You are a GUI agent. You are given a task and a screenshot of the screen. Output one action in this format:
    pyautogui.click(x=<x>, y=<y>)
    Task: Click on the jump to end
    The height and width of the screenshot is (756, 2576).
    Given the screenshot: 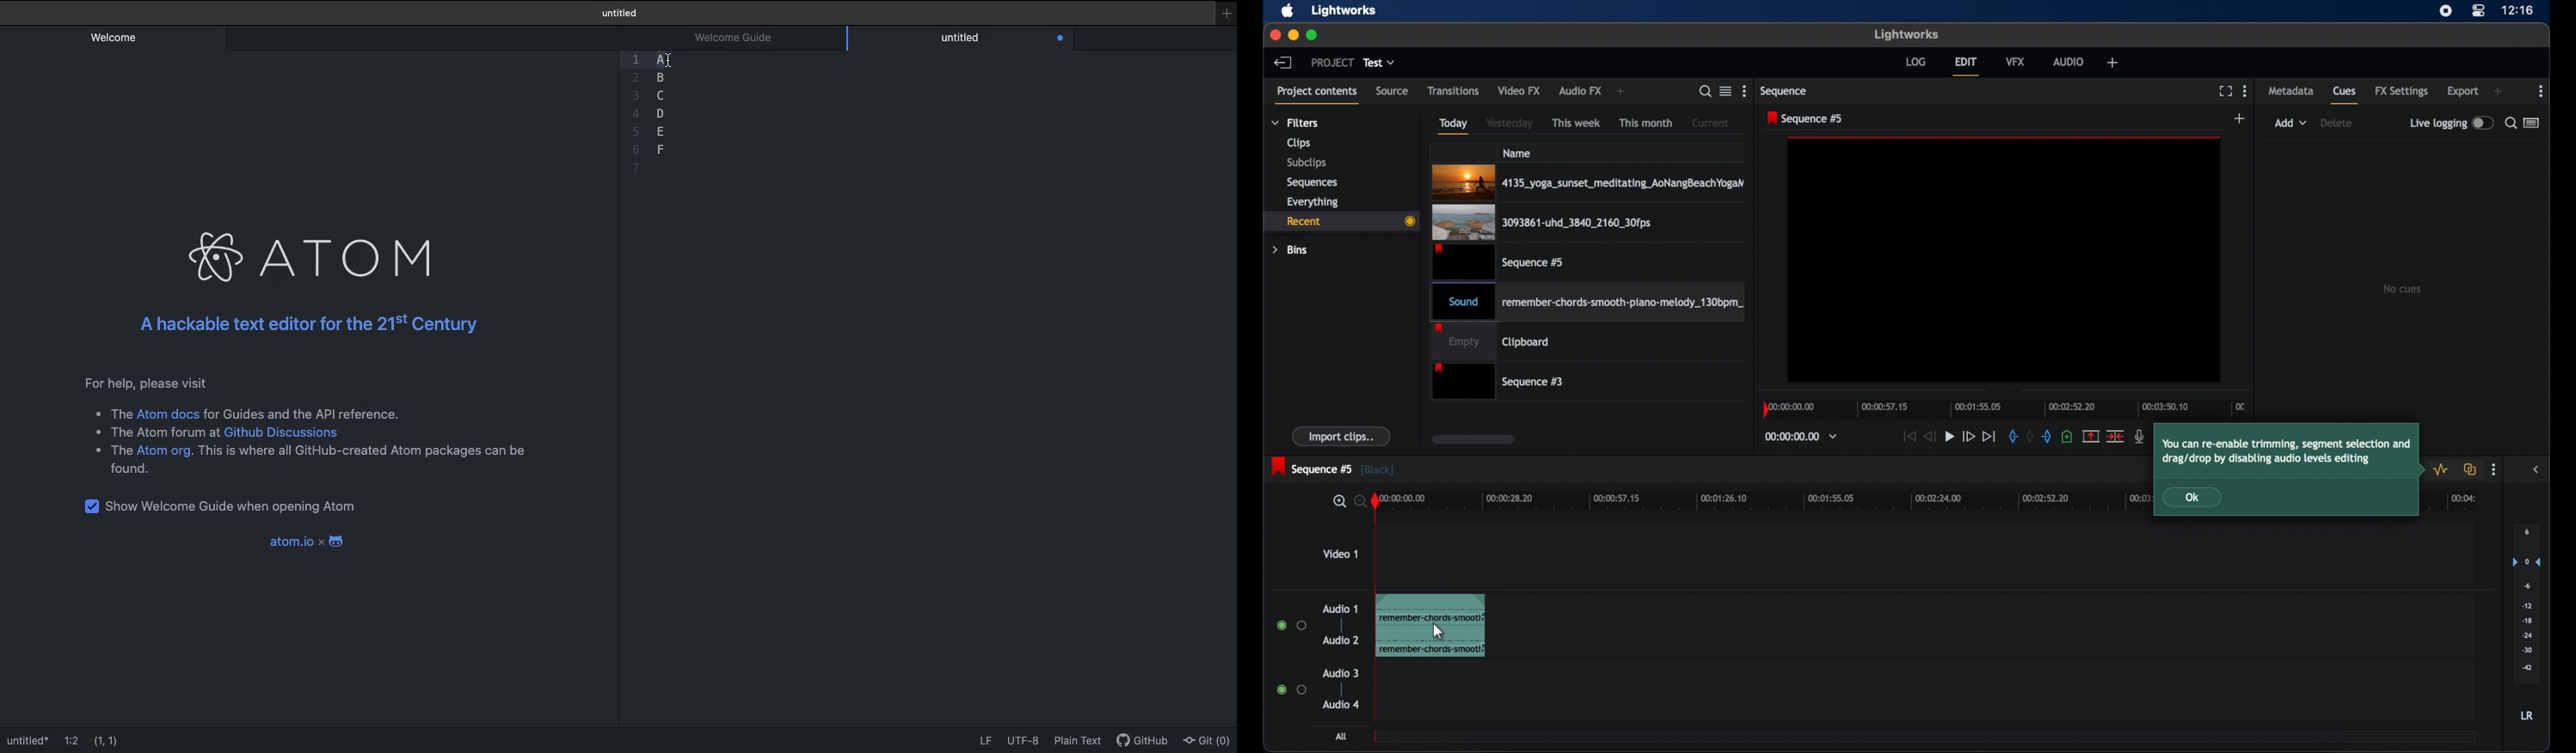 What is the action you would take?
    pyautogui.click(x=1990, y=437)
    